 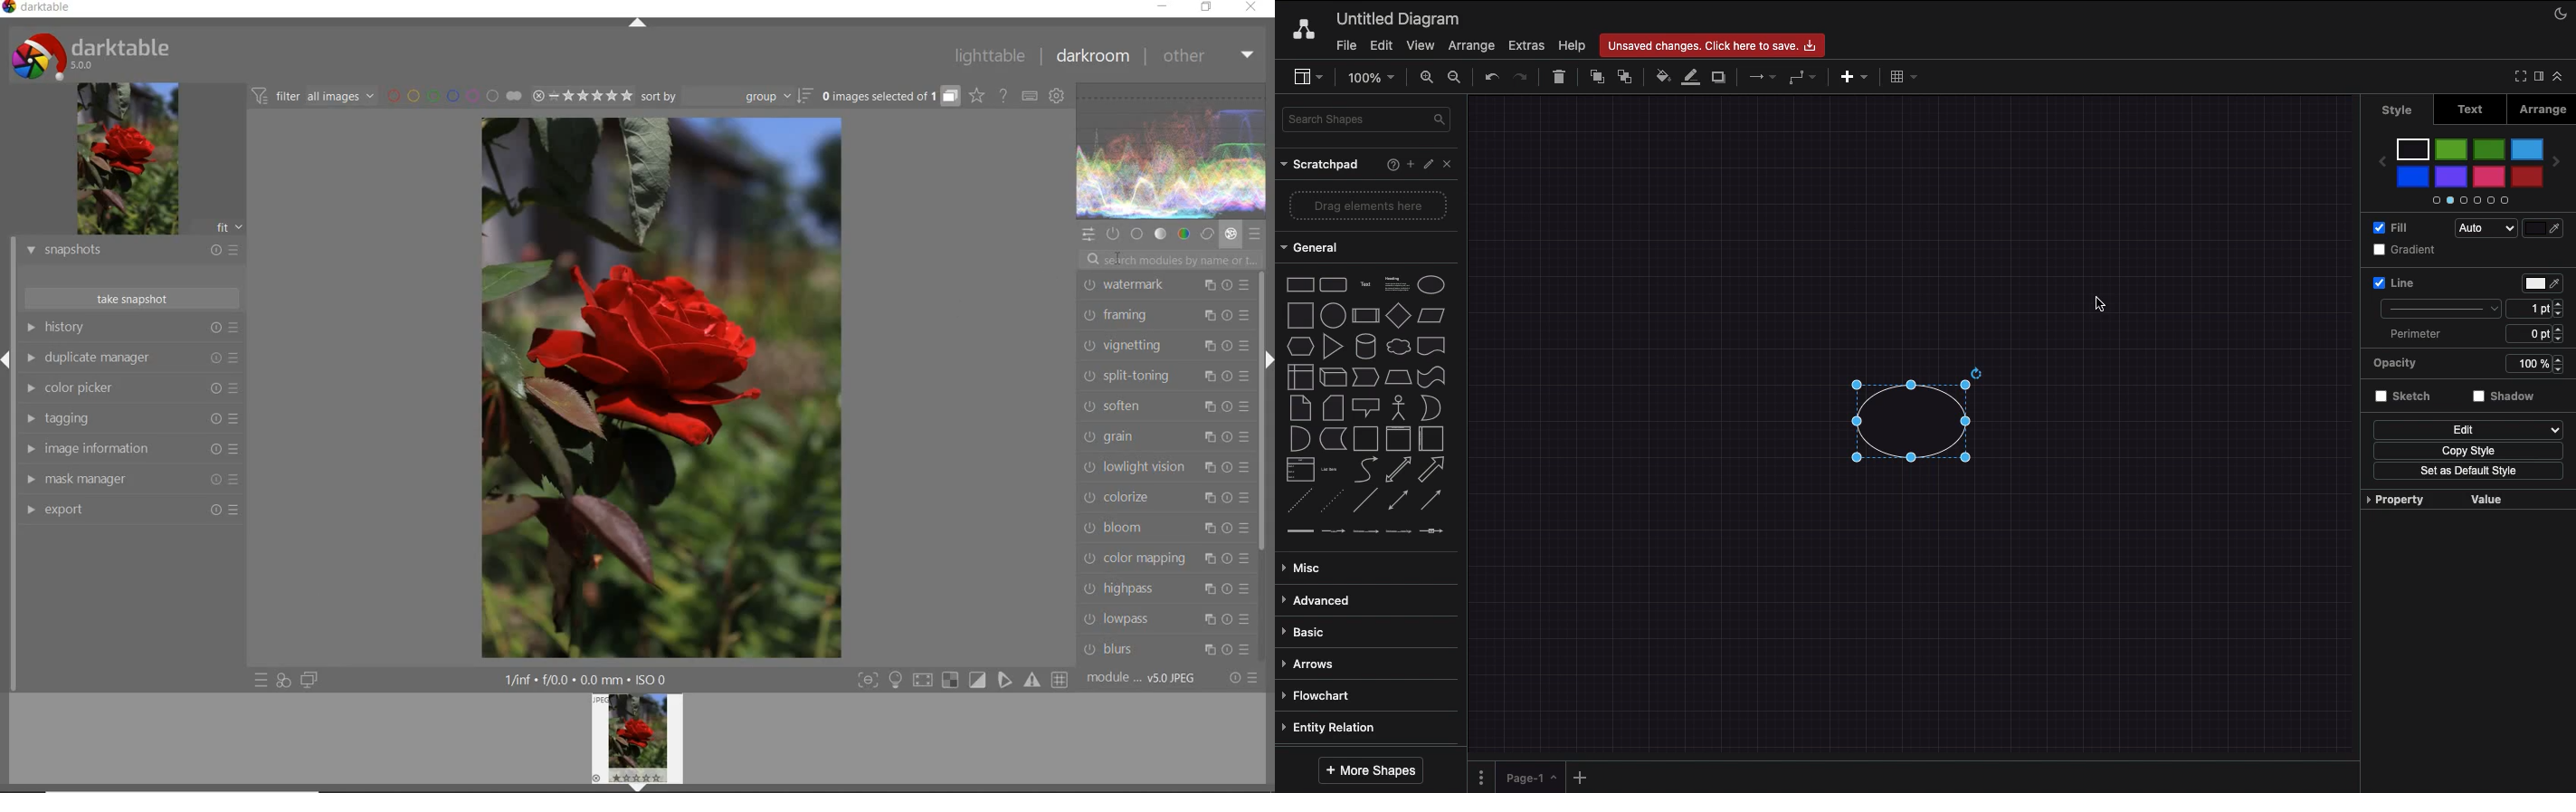 What do you see at coordinates (1298, 315) in the screenshot?
I see `Square` at bounding box center [1298, 315].